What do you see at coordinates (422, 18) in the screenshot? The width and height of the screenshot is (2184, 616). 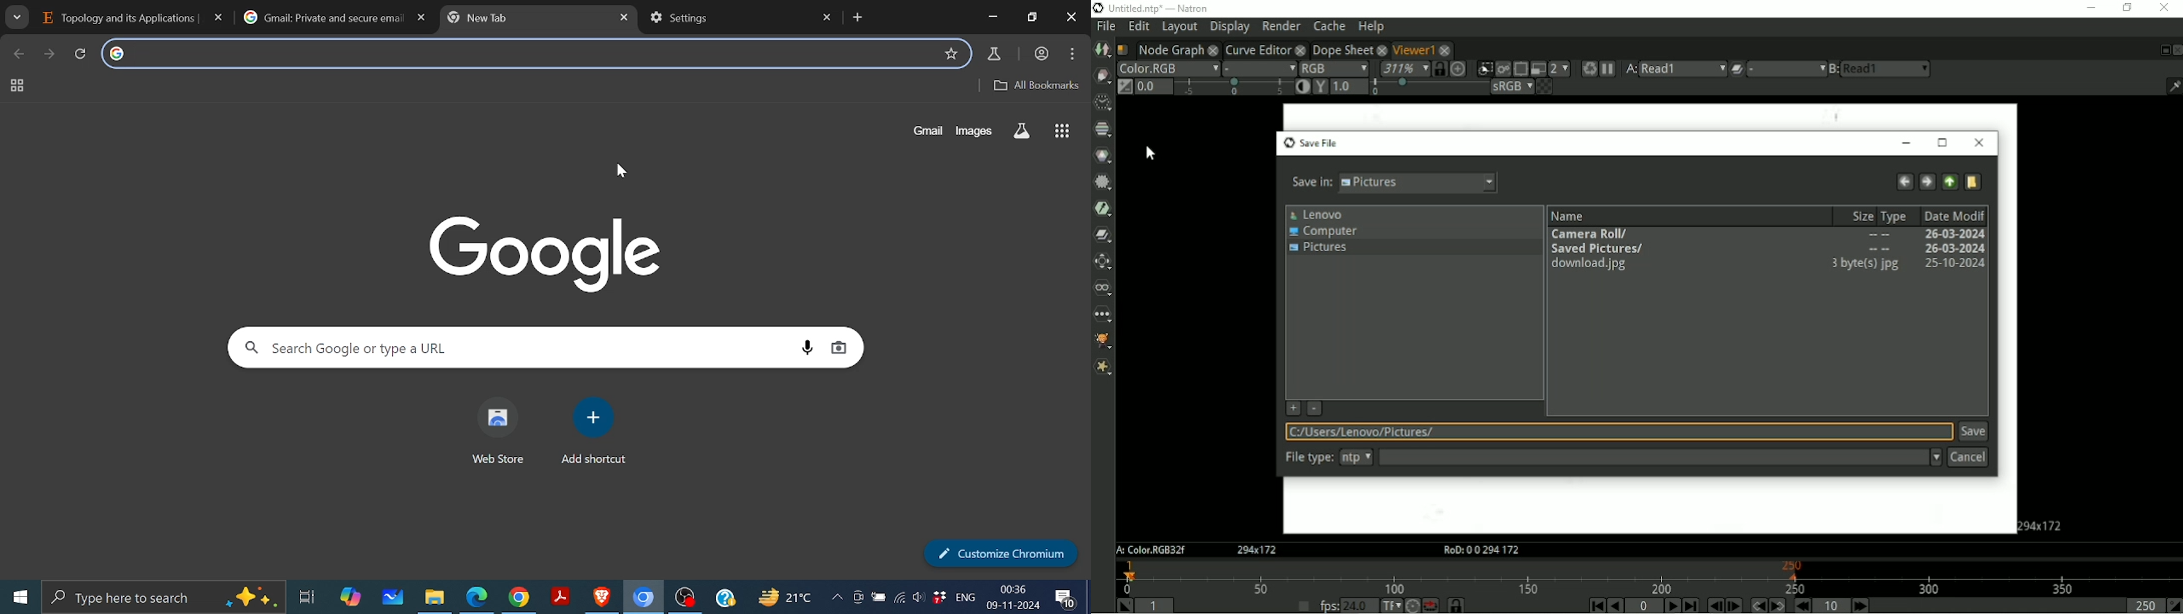 I see `Close 2nd tab` at bounding box center [422, 18].